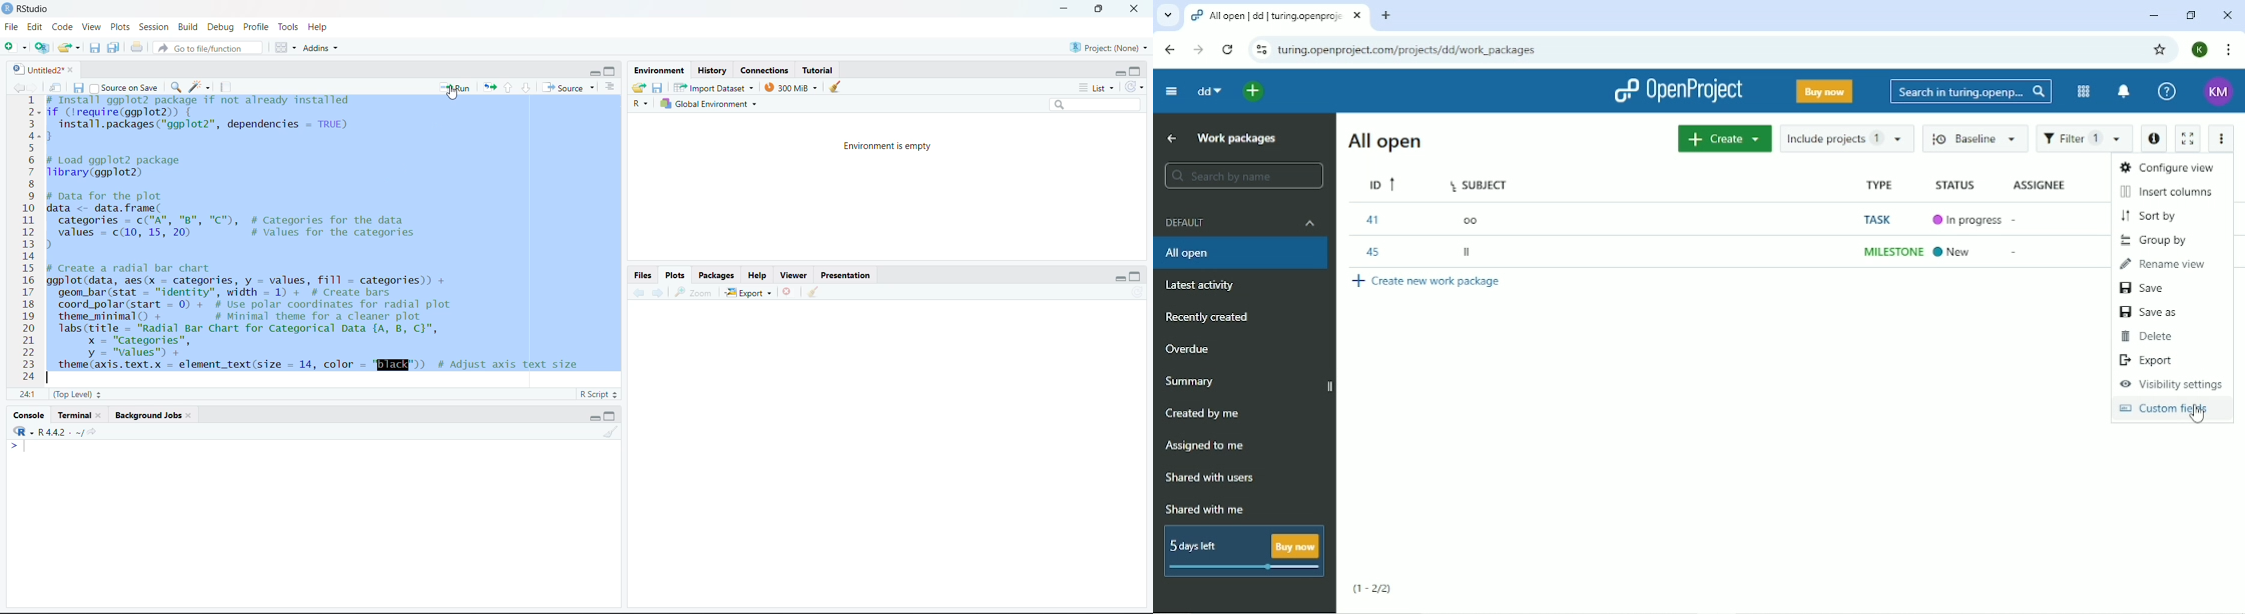  What do you see at coordinates (28, 416) in the screenshot?
I see `Console` at bounding box center [28, 416].